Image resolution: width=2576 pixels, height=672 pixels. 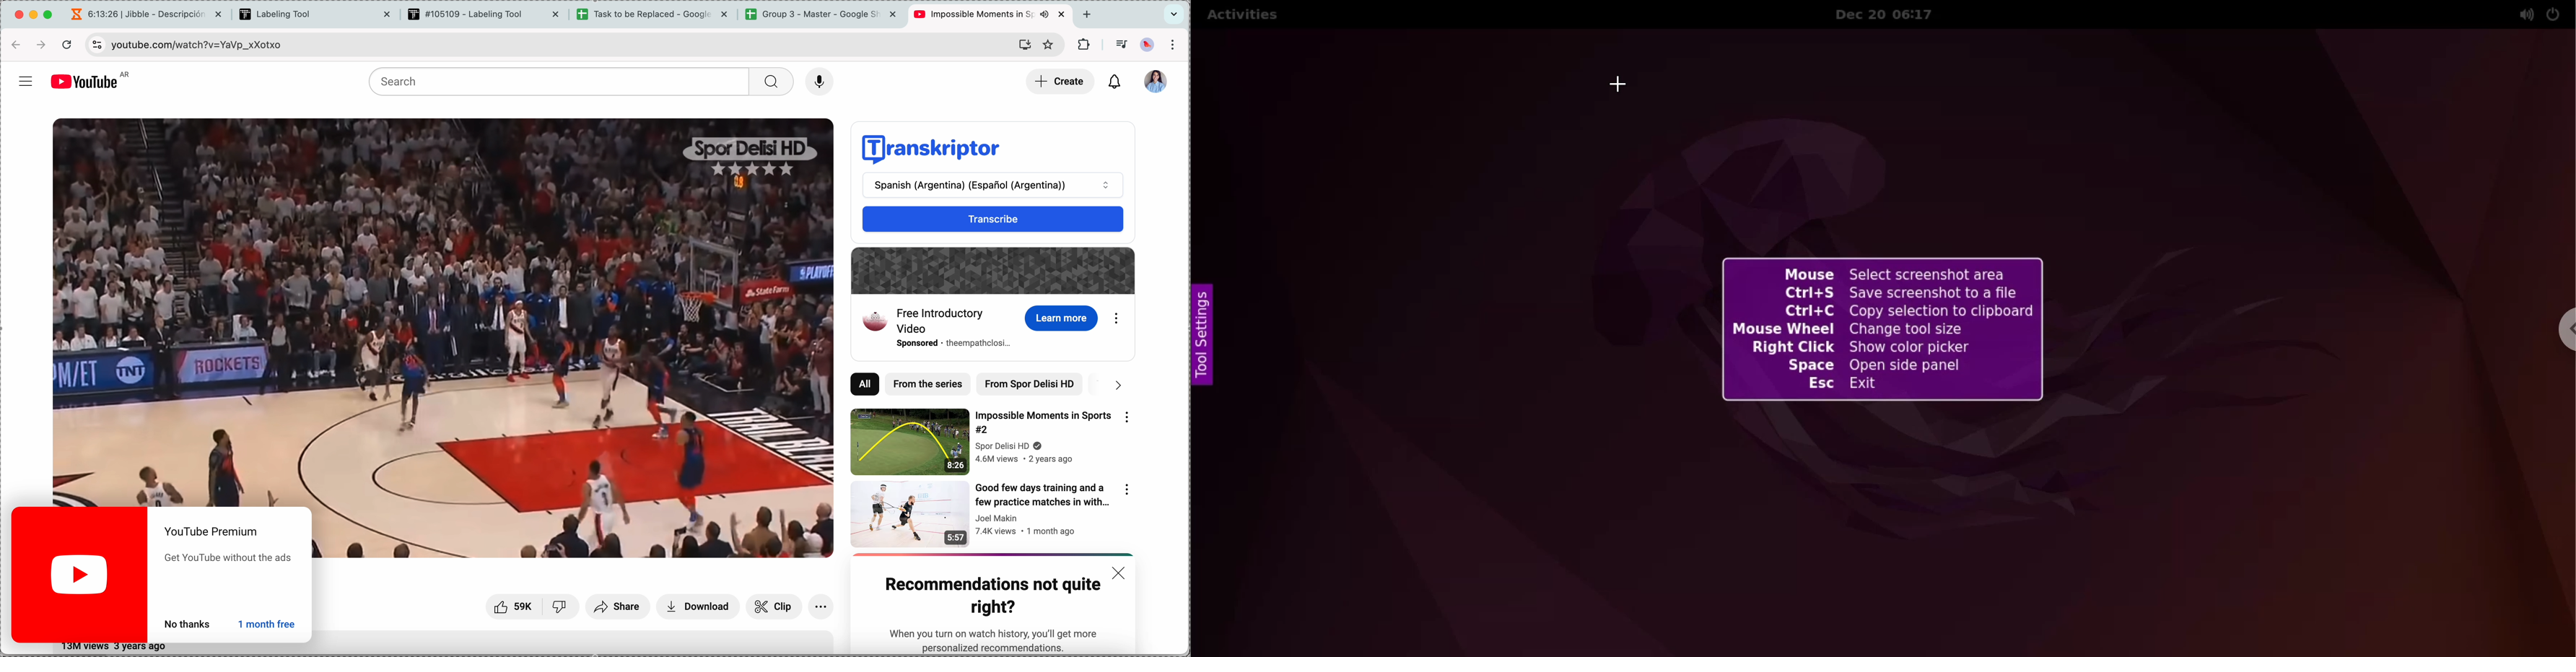 What do you see at coordinates (1174, 14) in the screenshot?
I see `search tabs` at bounding box center [1174, 14].